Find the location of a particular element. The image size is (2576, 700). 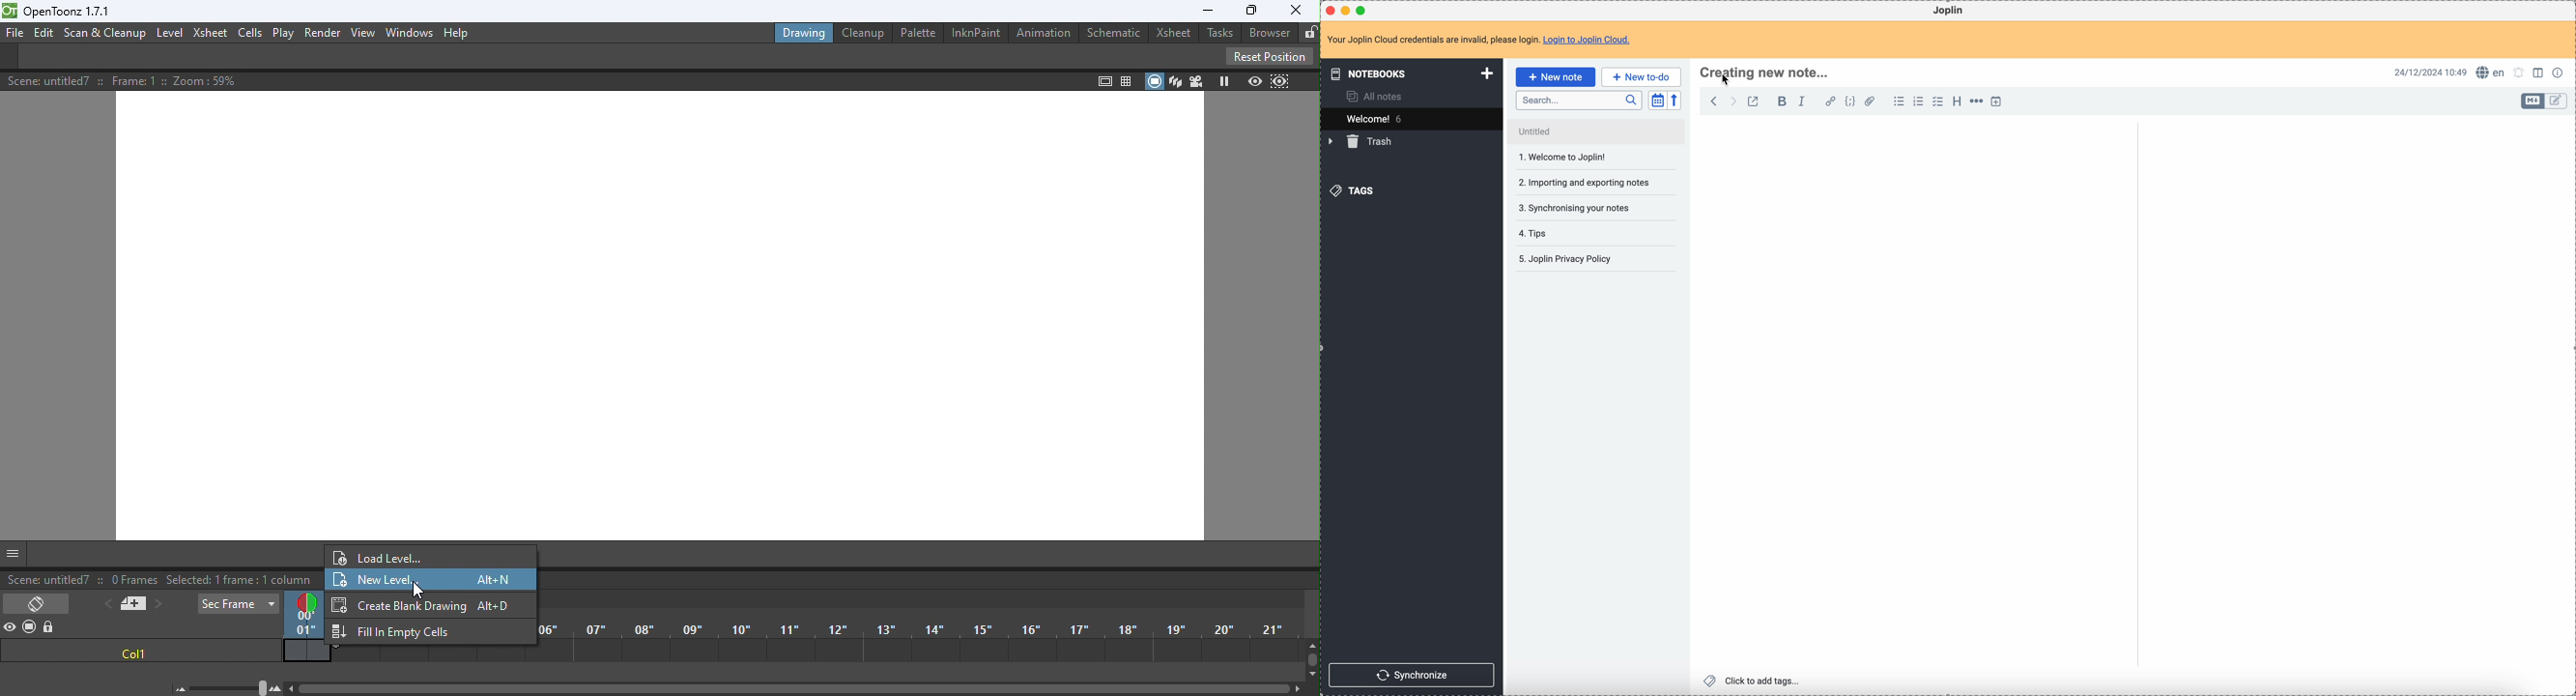

click on title is located at coordinates (1765, 74).